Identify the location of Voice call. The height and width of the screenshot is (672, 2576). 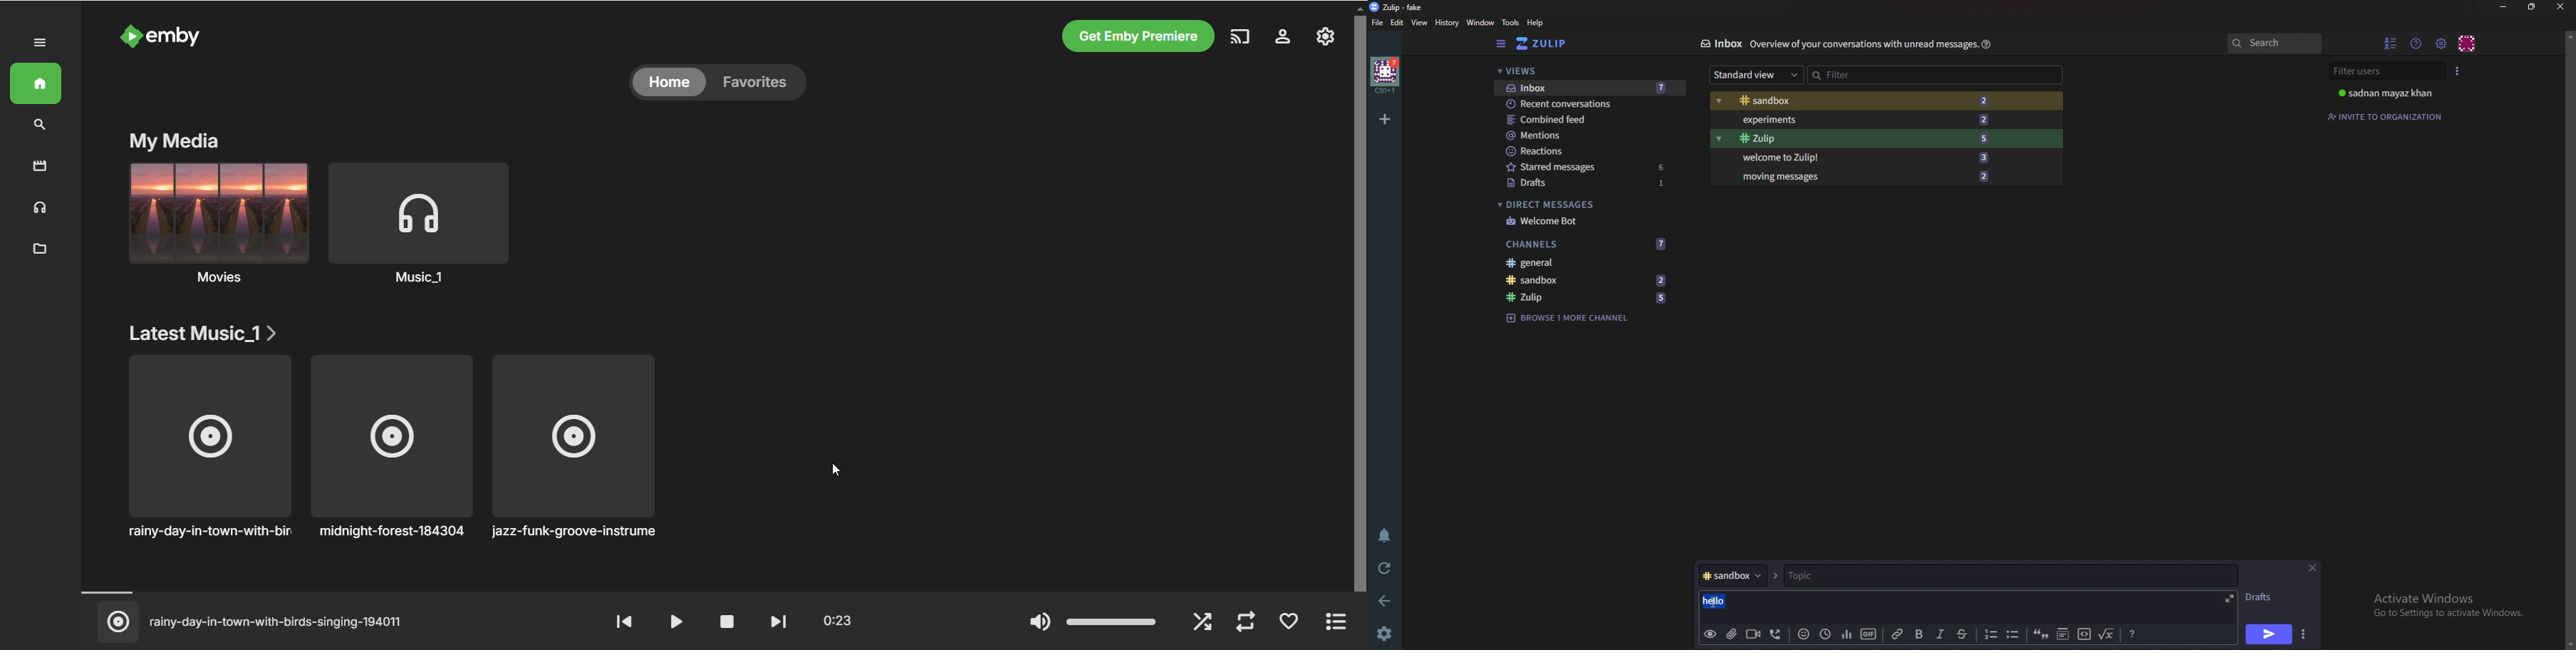
(1778, 635).